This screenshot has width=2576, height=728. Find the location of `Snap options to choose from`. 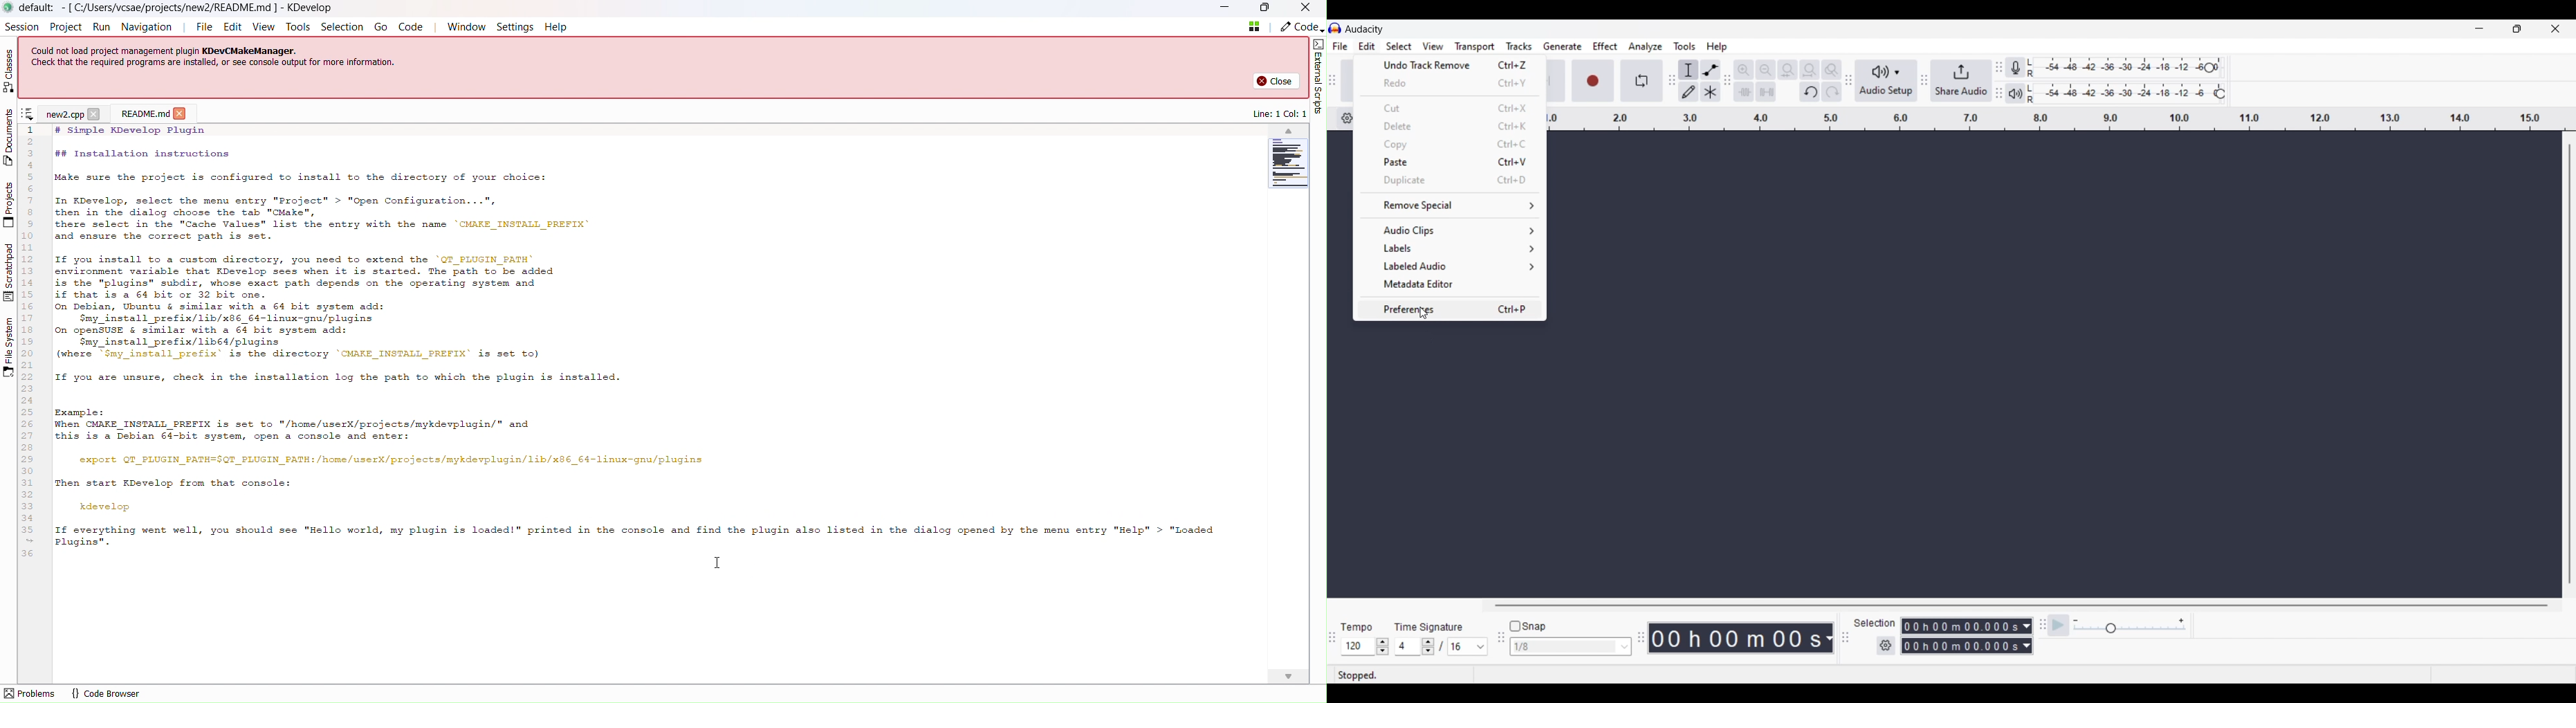

Snap options to choose from is located at coordinates (1625, 647).